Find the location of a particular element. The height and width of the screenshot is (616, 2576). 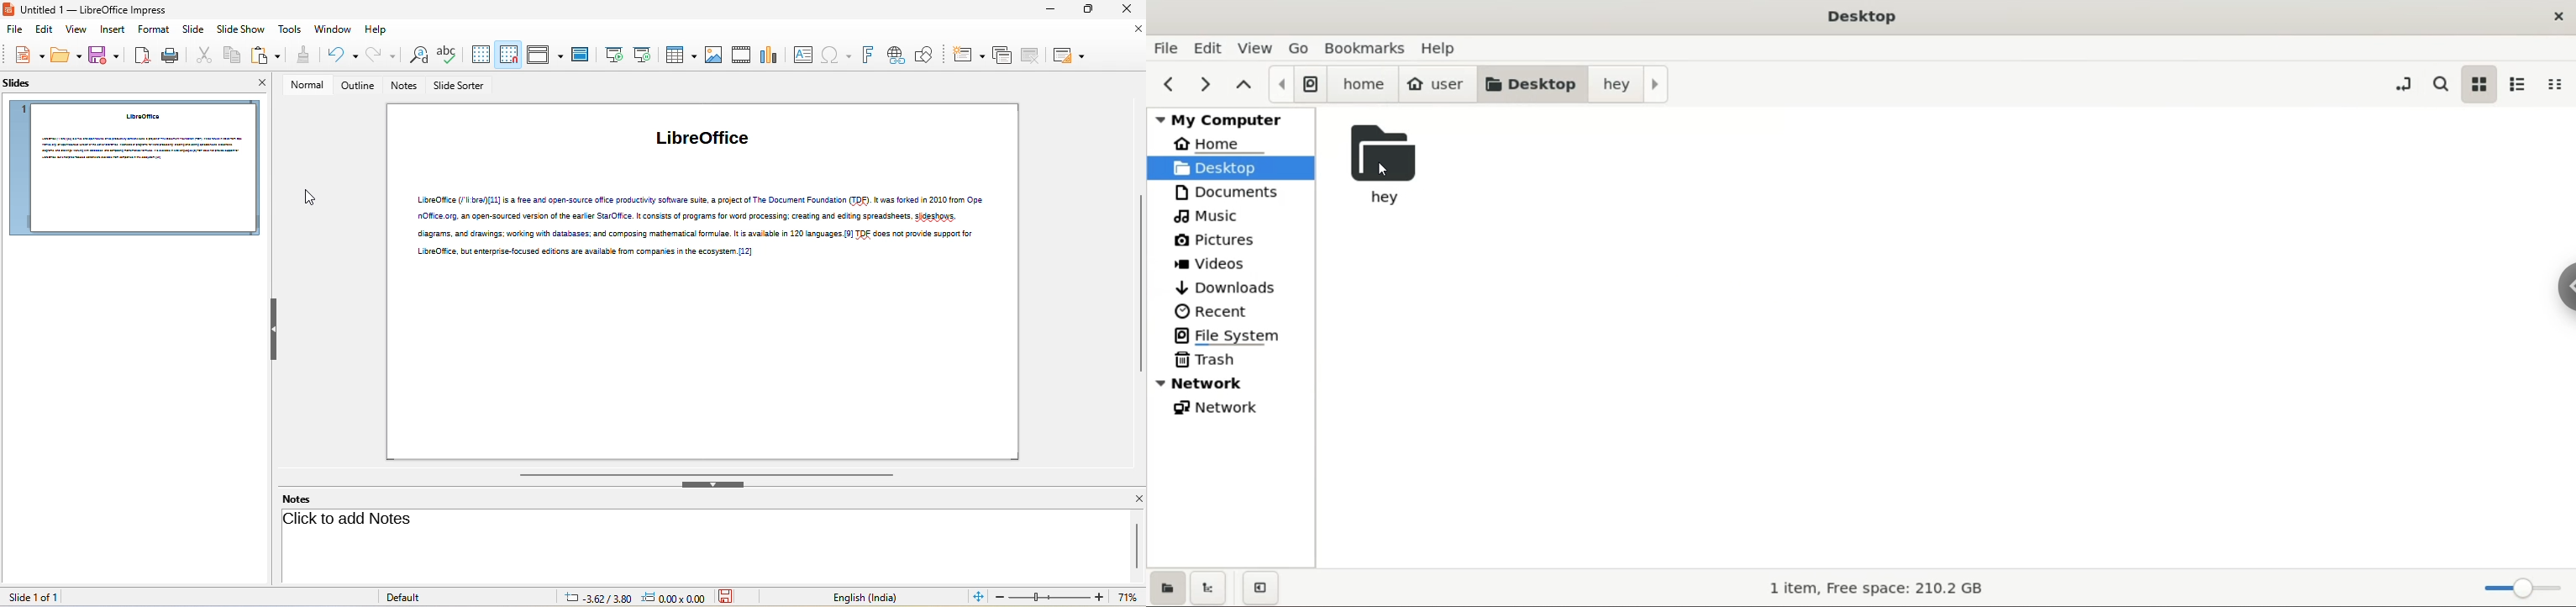

hyperlink is located at coordinates (896, 56).